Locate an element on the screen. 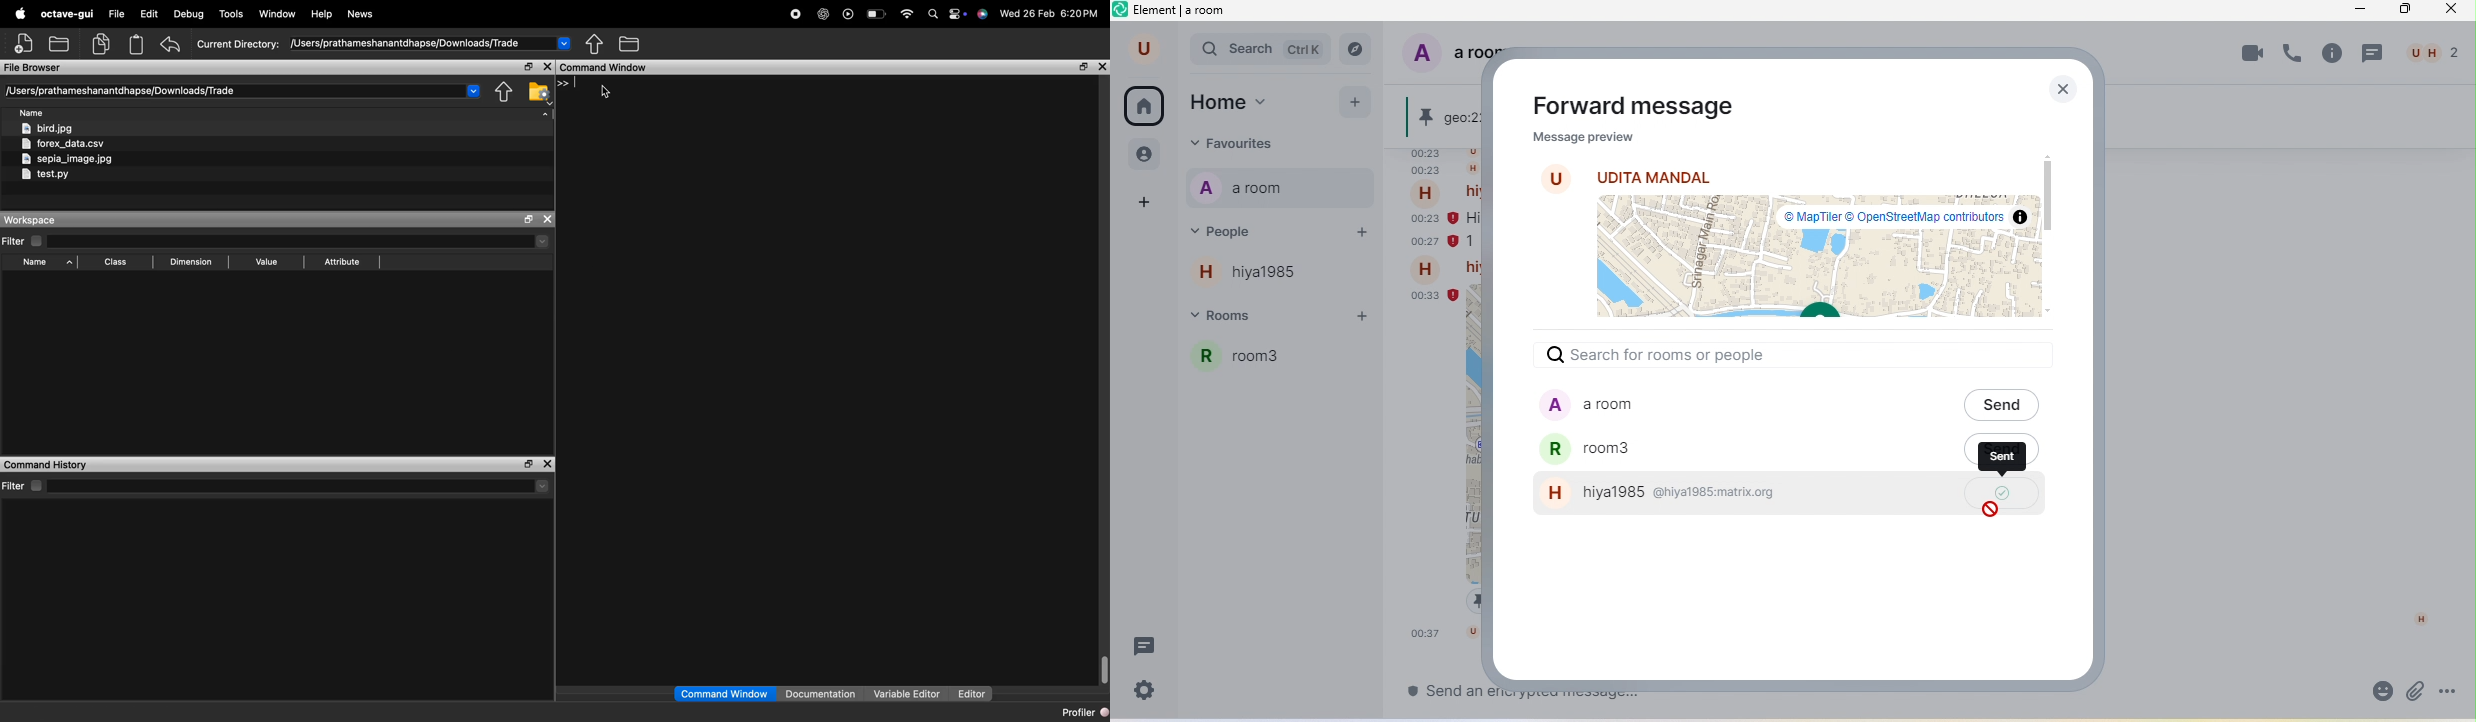 This screenshot has height=728, width=2492. navigator is located at coordinates (1361, 48).